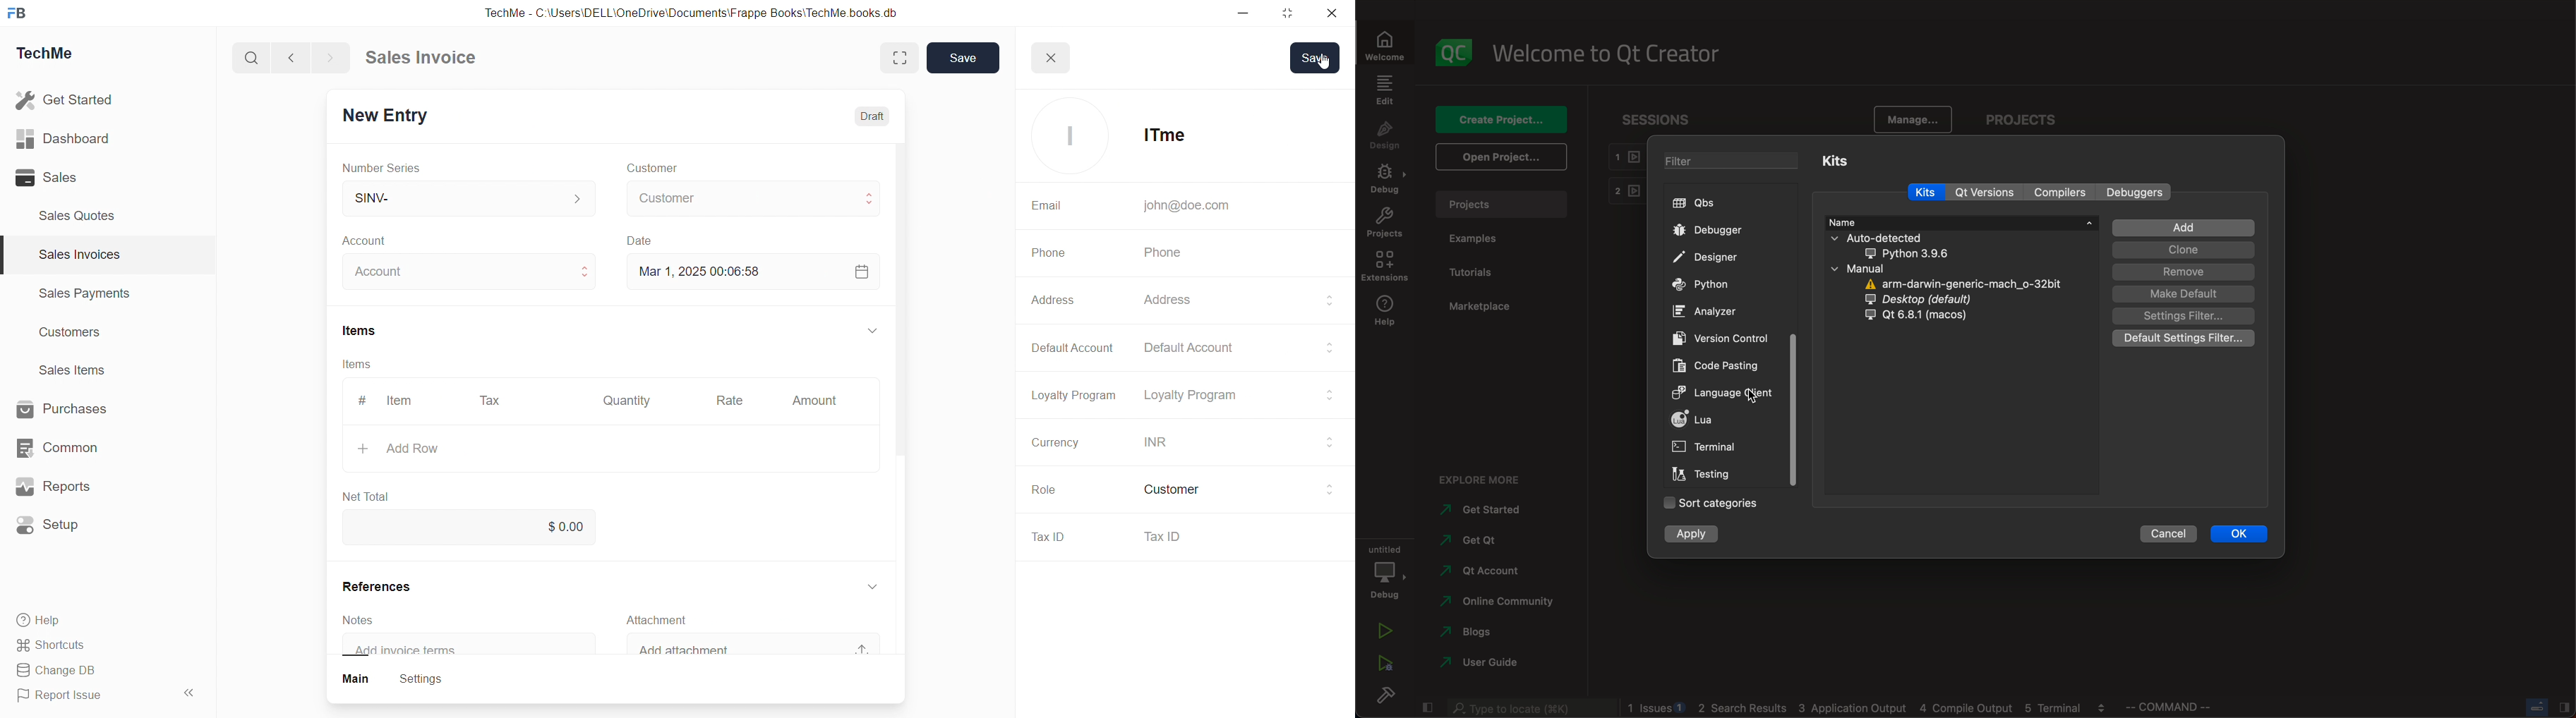  What do you see at coordinates (1709, 233) in the screenshot?
I see `debugger` at bounding box center [1709, 233].